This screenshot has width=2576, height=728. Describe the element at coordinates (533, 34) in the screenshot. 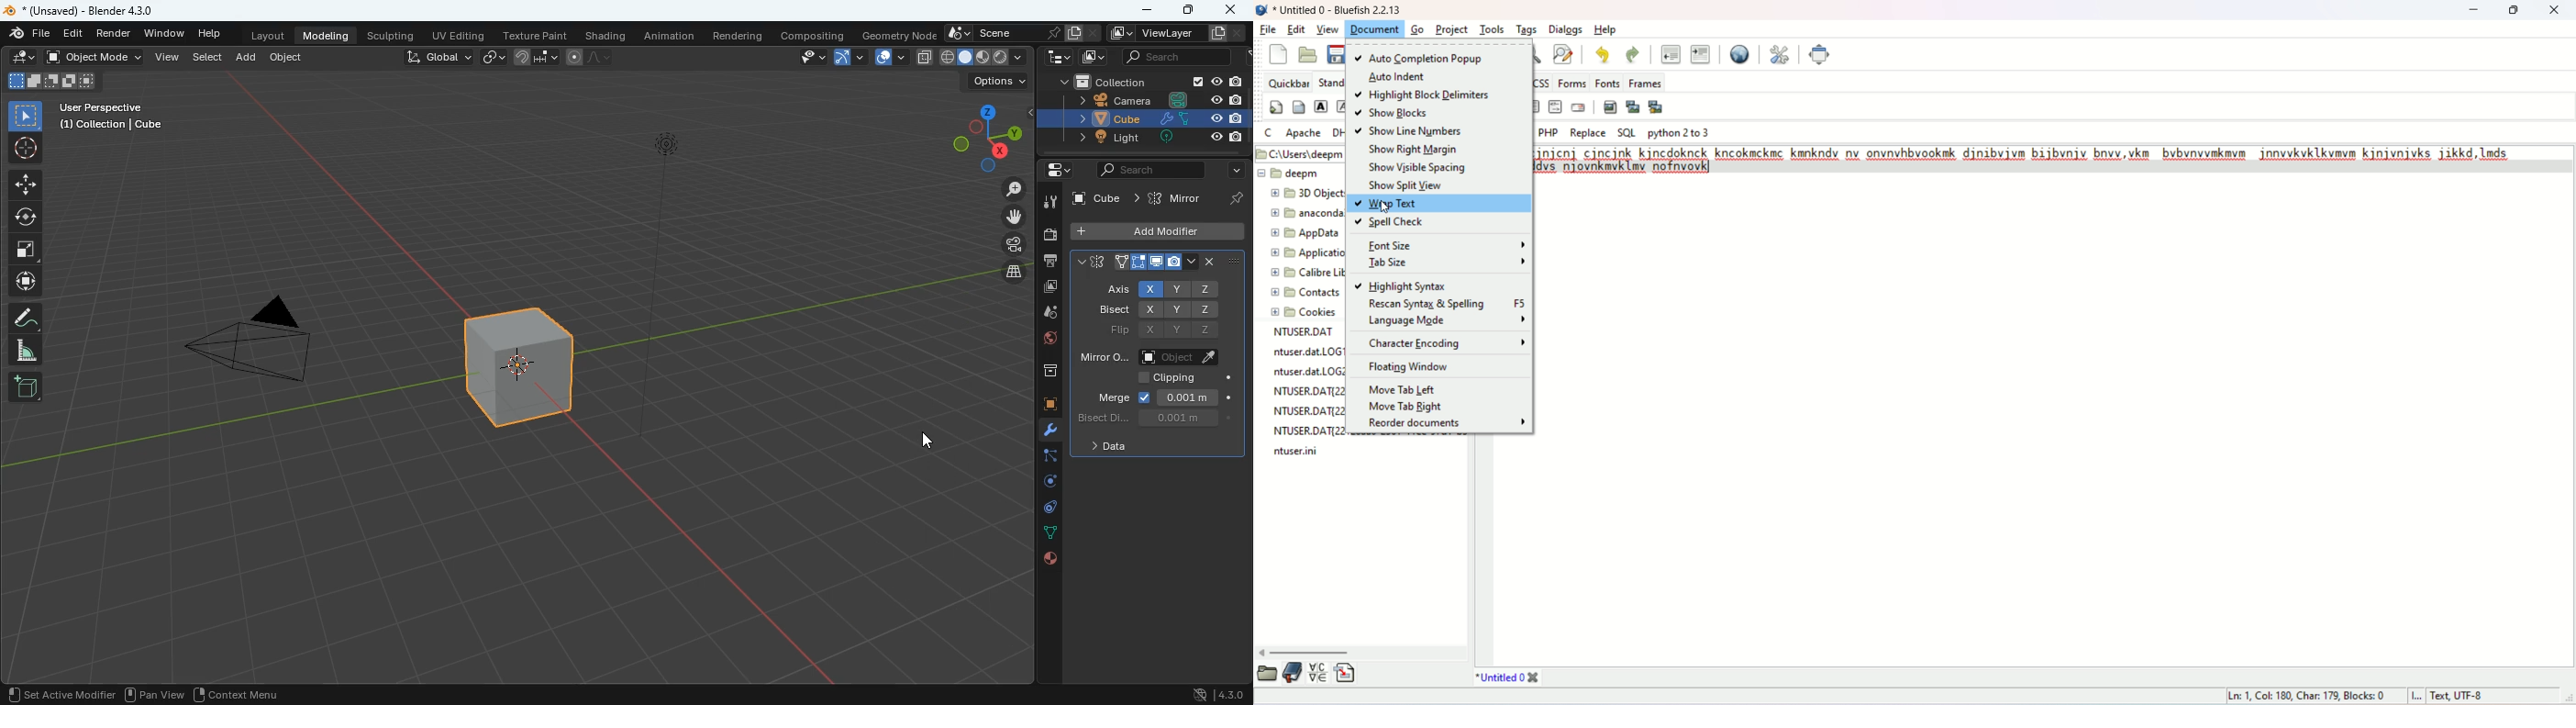

I see `texture paint` at that location.